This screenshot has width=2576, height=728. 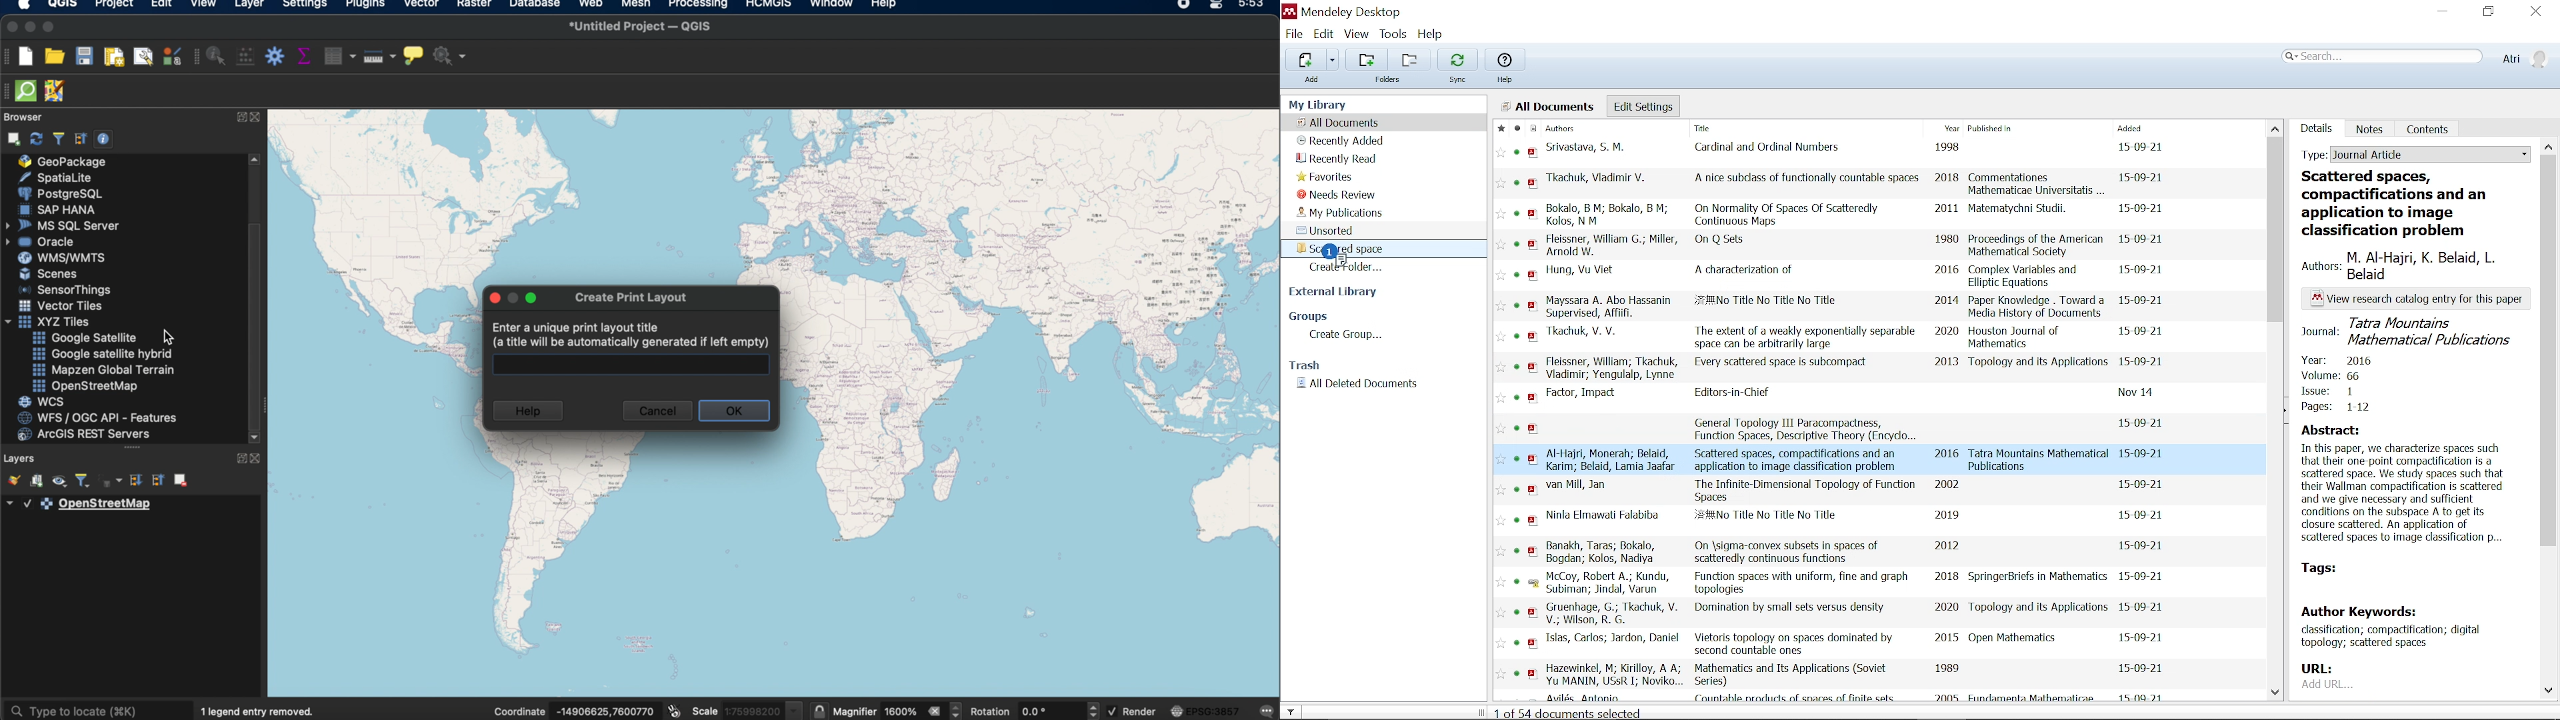 I want to click on 1989, so click(x=1947, y=669).